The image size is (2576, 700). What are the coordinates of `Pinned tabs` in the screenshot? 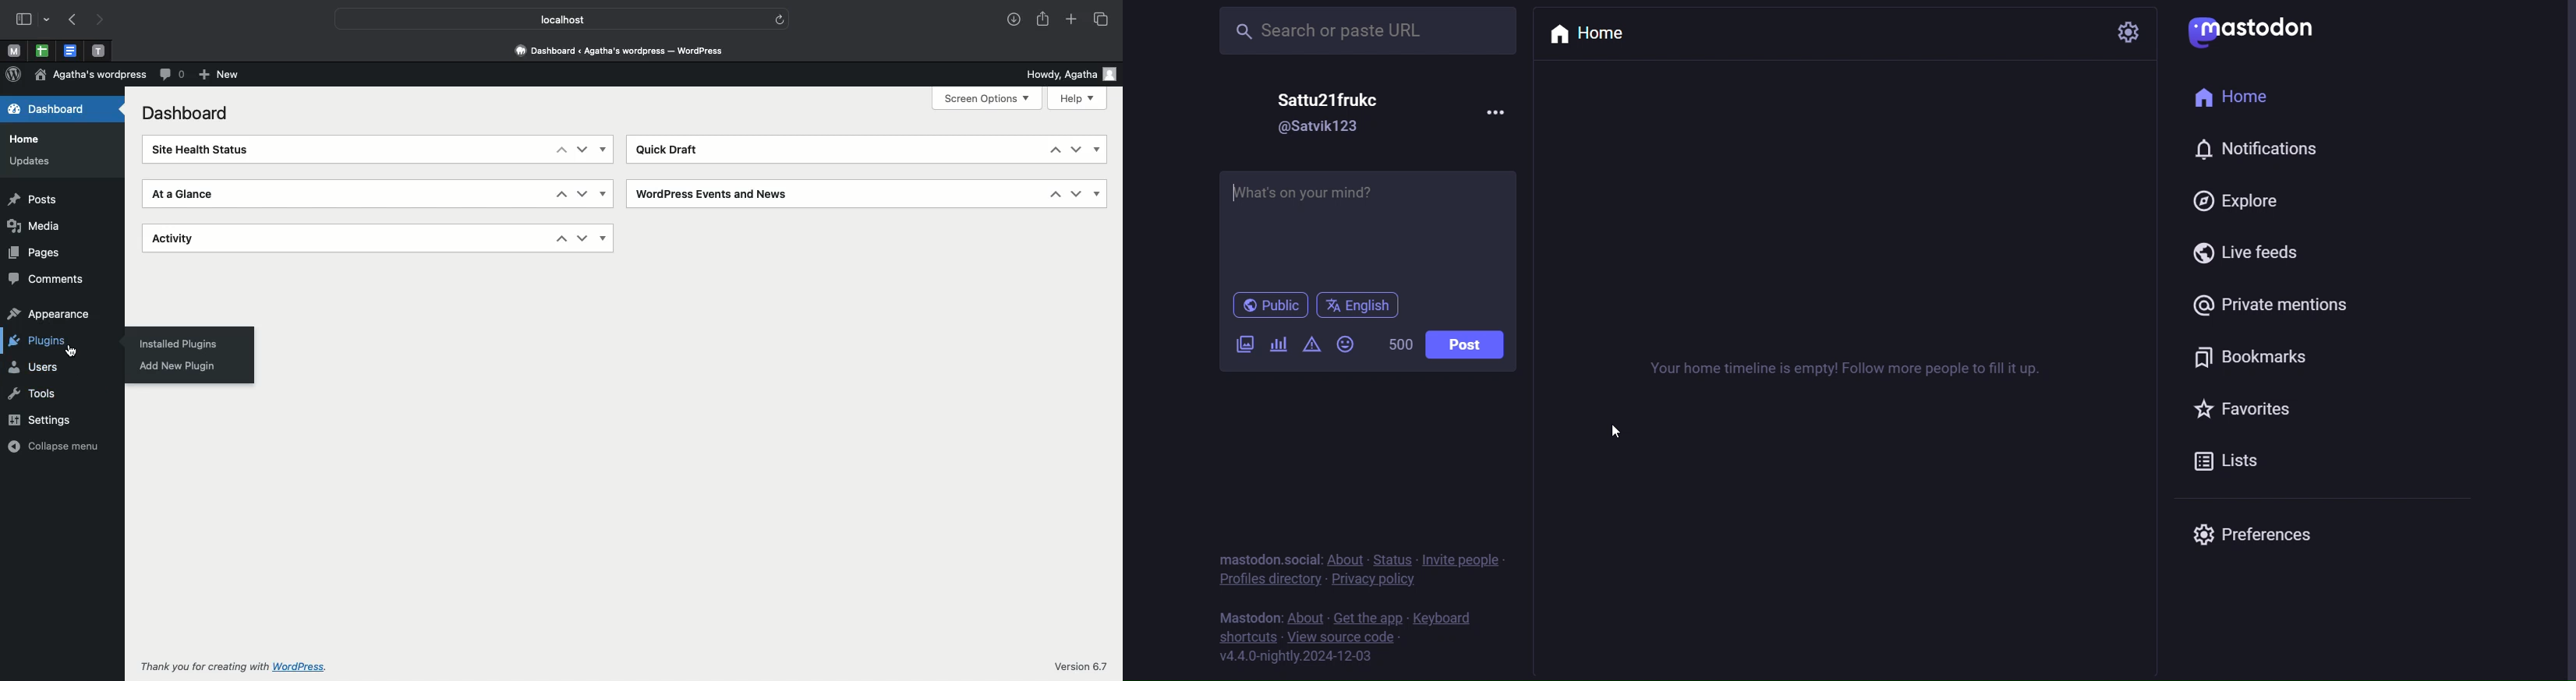 It's located at (72, 51).